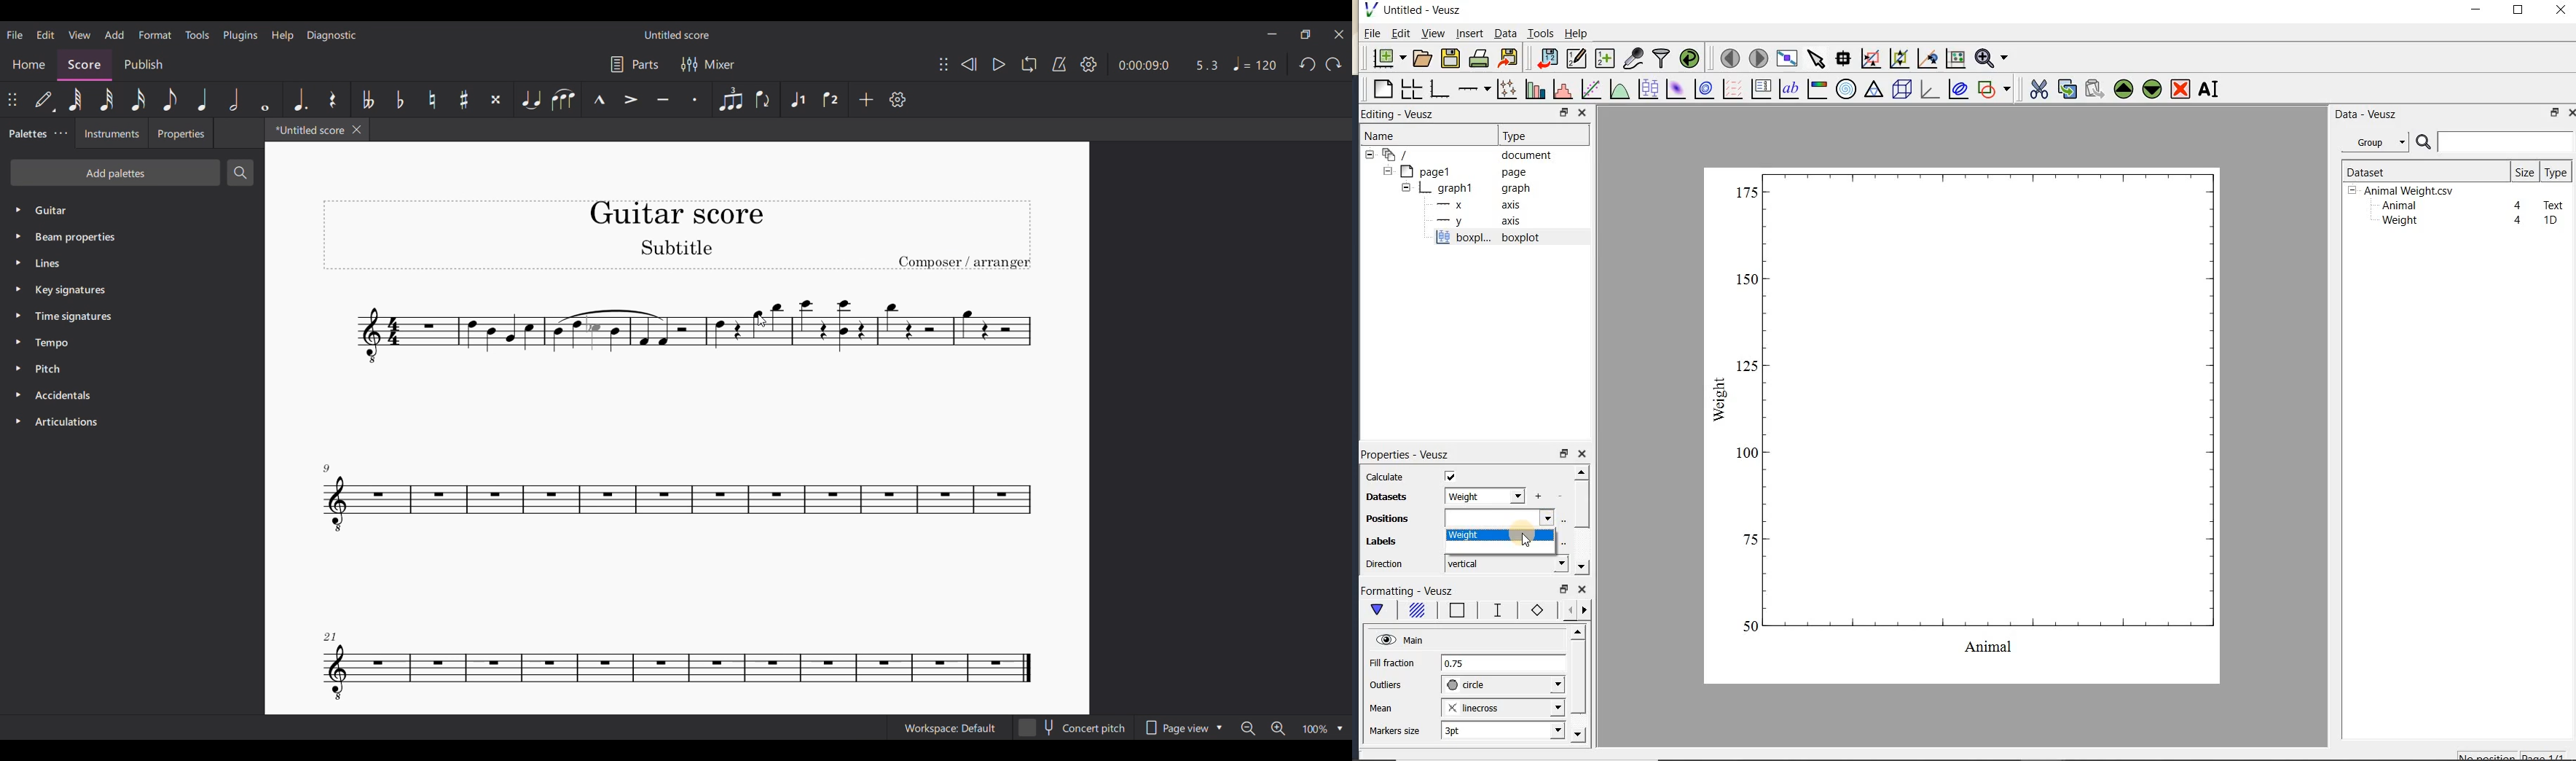 The image size is (2576, 784). Describe the element at coordinates (1456, 173) in the screenshot. I see `page1` at that location.